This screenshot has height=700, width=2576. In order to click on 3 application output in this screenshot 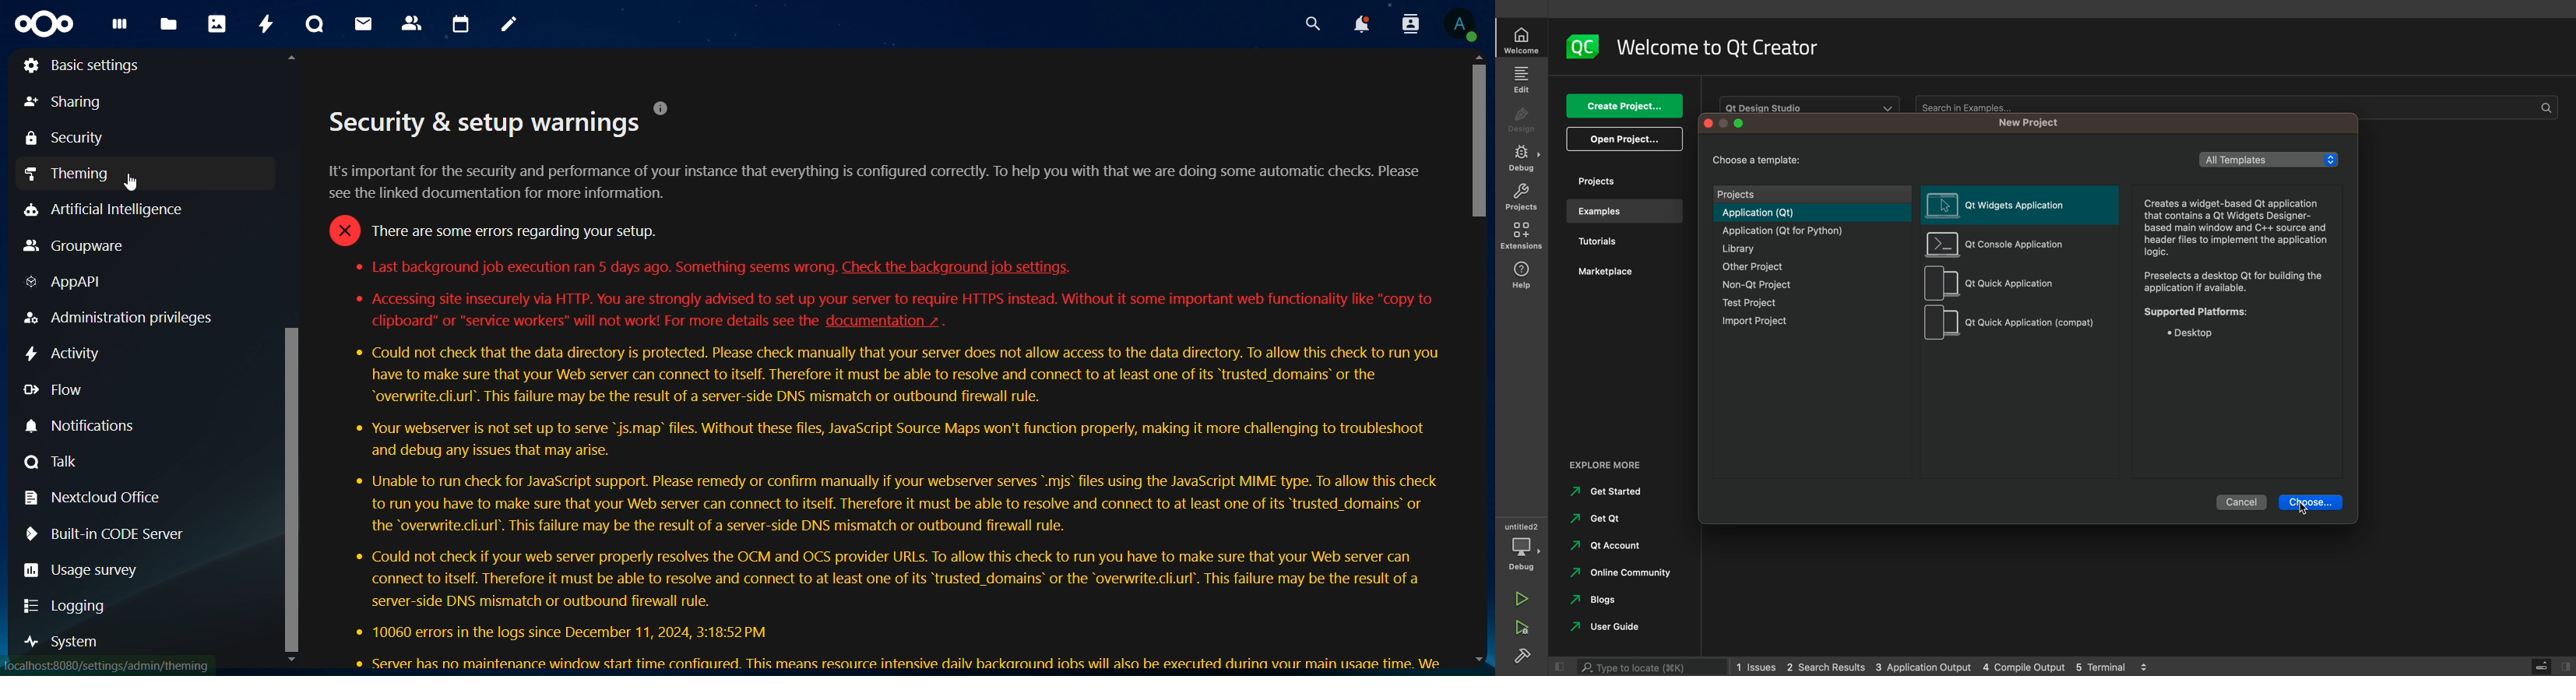, I will do `click(1923, 667)`.